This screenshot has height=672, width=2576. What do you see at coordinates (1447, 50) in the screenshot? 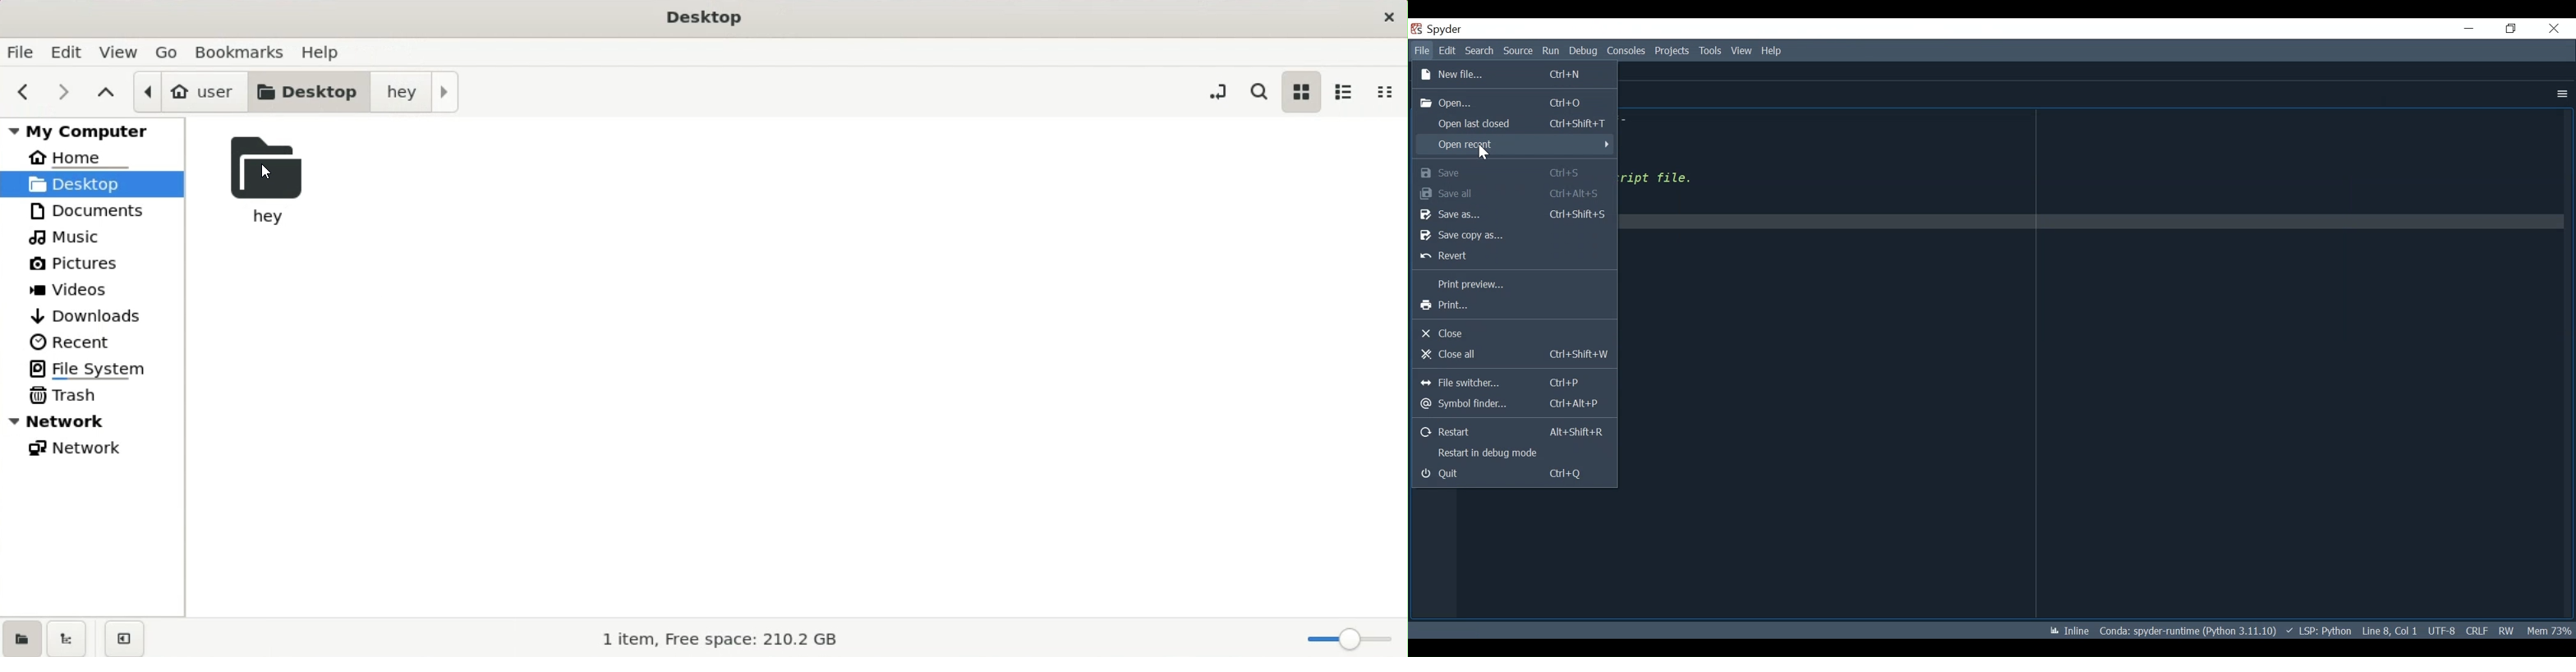
I see `Edit` at bounding box center [1447, 50].